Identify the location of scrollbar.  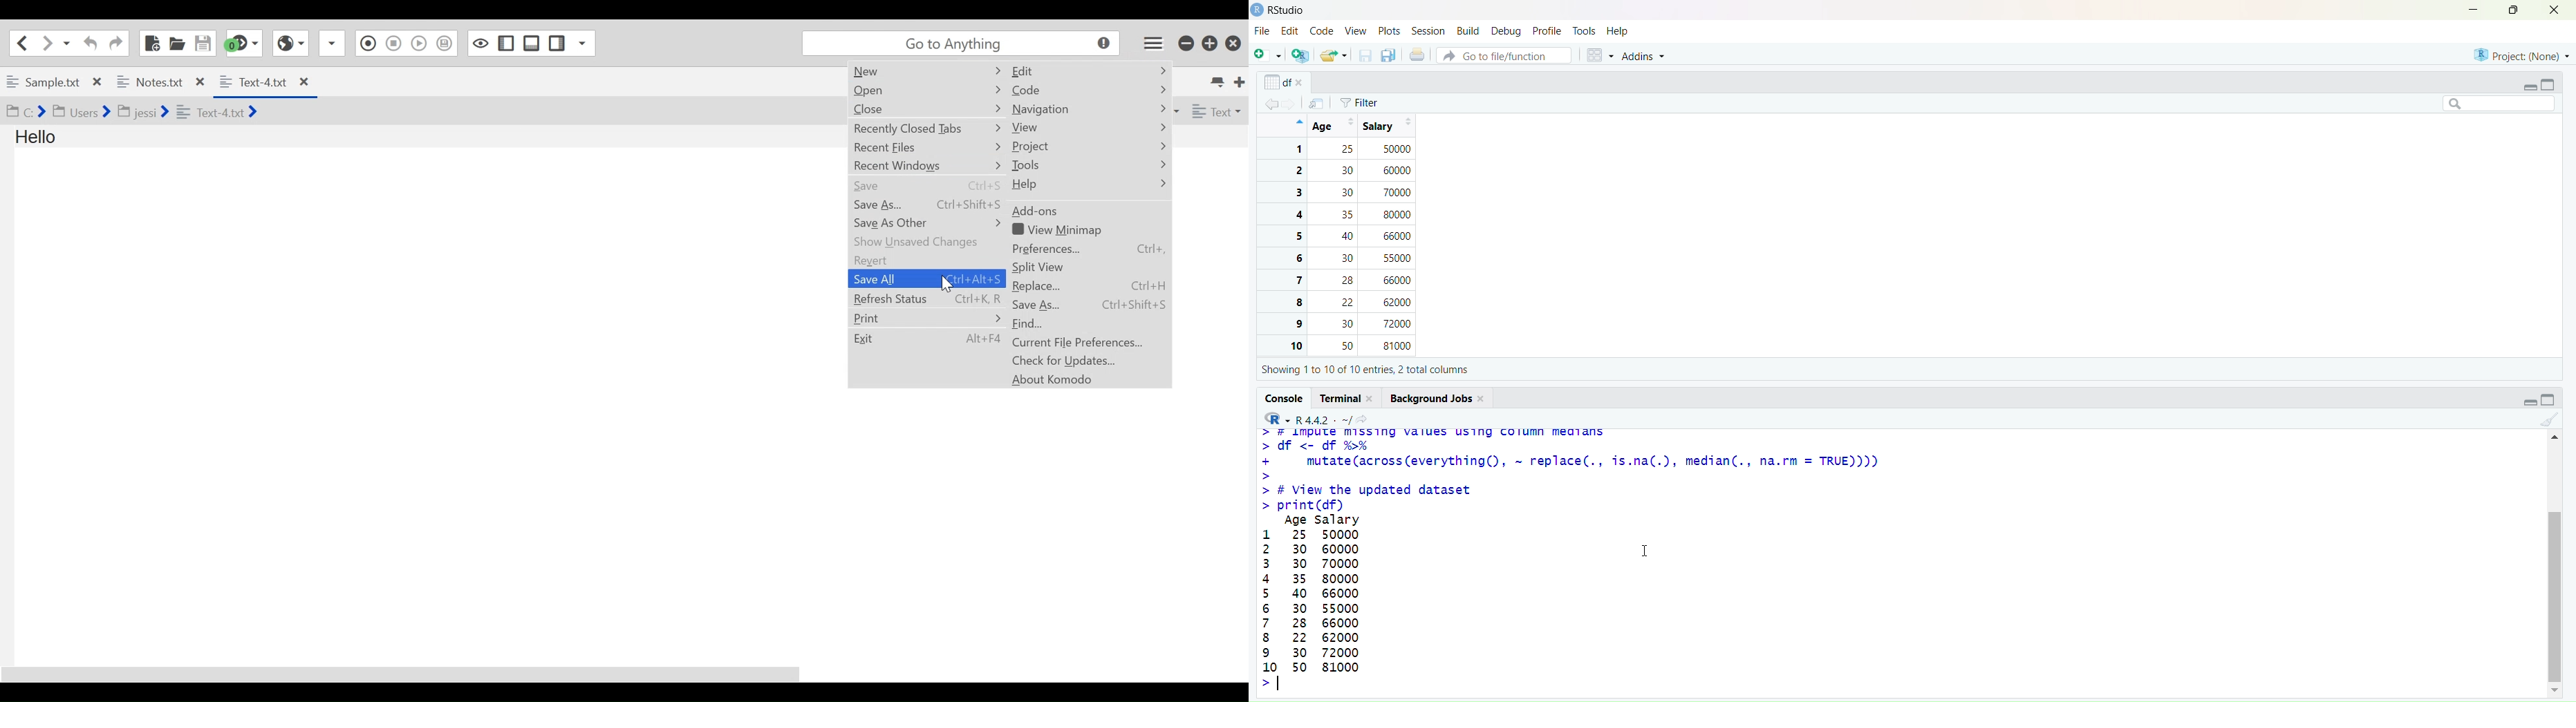
(2557, 563).